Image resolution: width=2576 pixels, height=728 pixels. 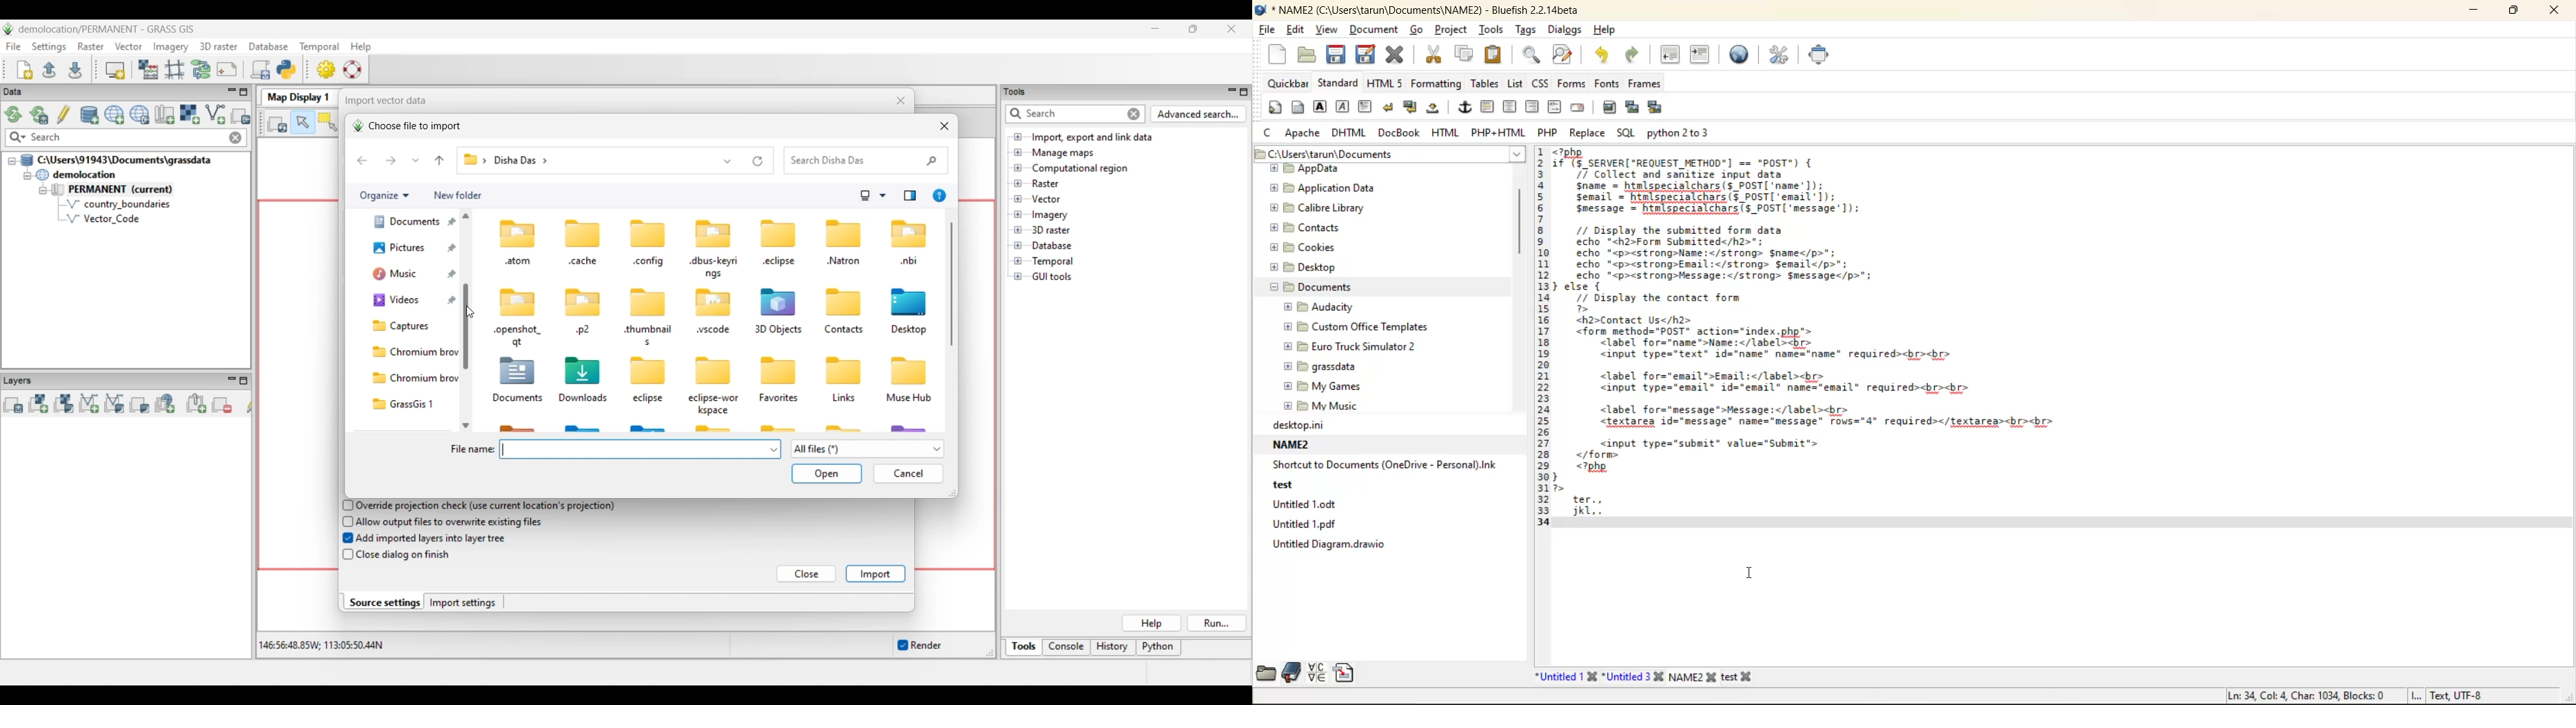 What do you see at coordinates (1531, 55) in the screenshot?
I see `find` at bounding box center [1531, 55].